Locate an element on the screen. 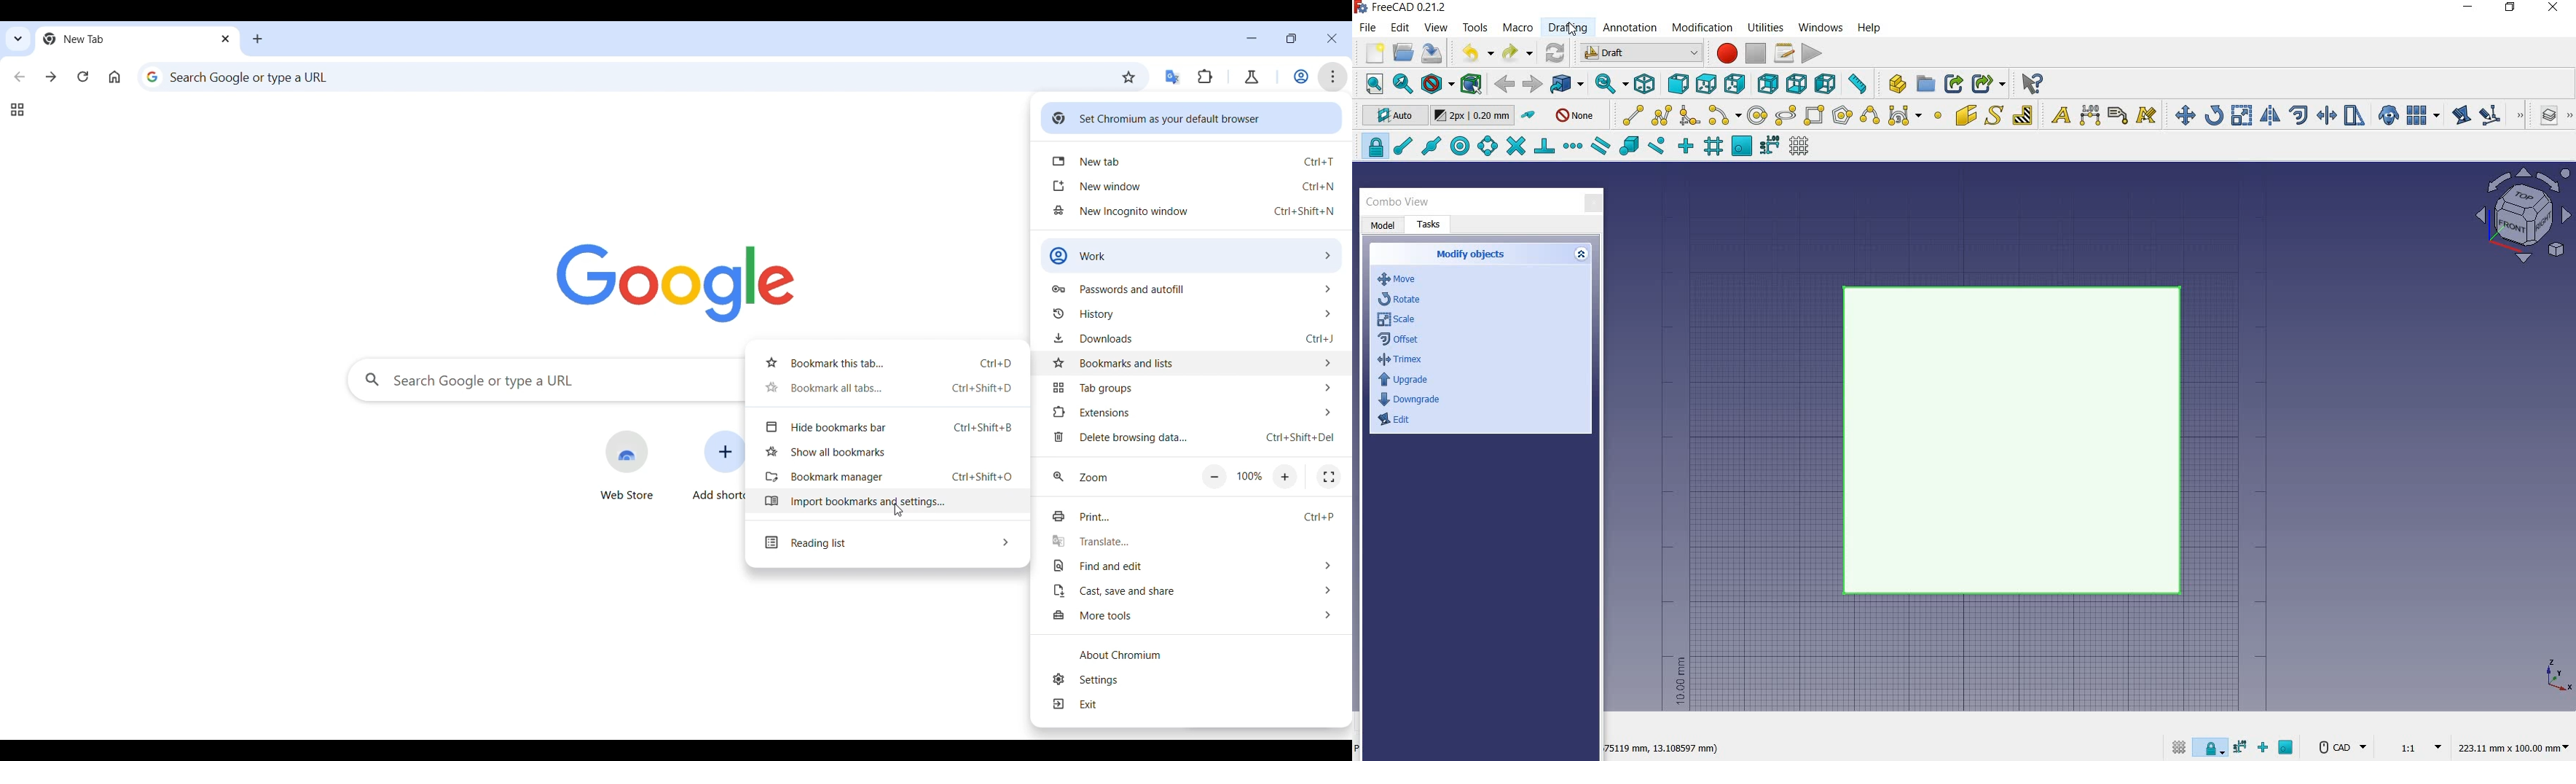 The image size is (2576, 784). restore down is located at coordinates (2511, 9).